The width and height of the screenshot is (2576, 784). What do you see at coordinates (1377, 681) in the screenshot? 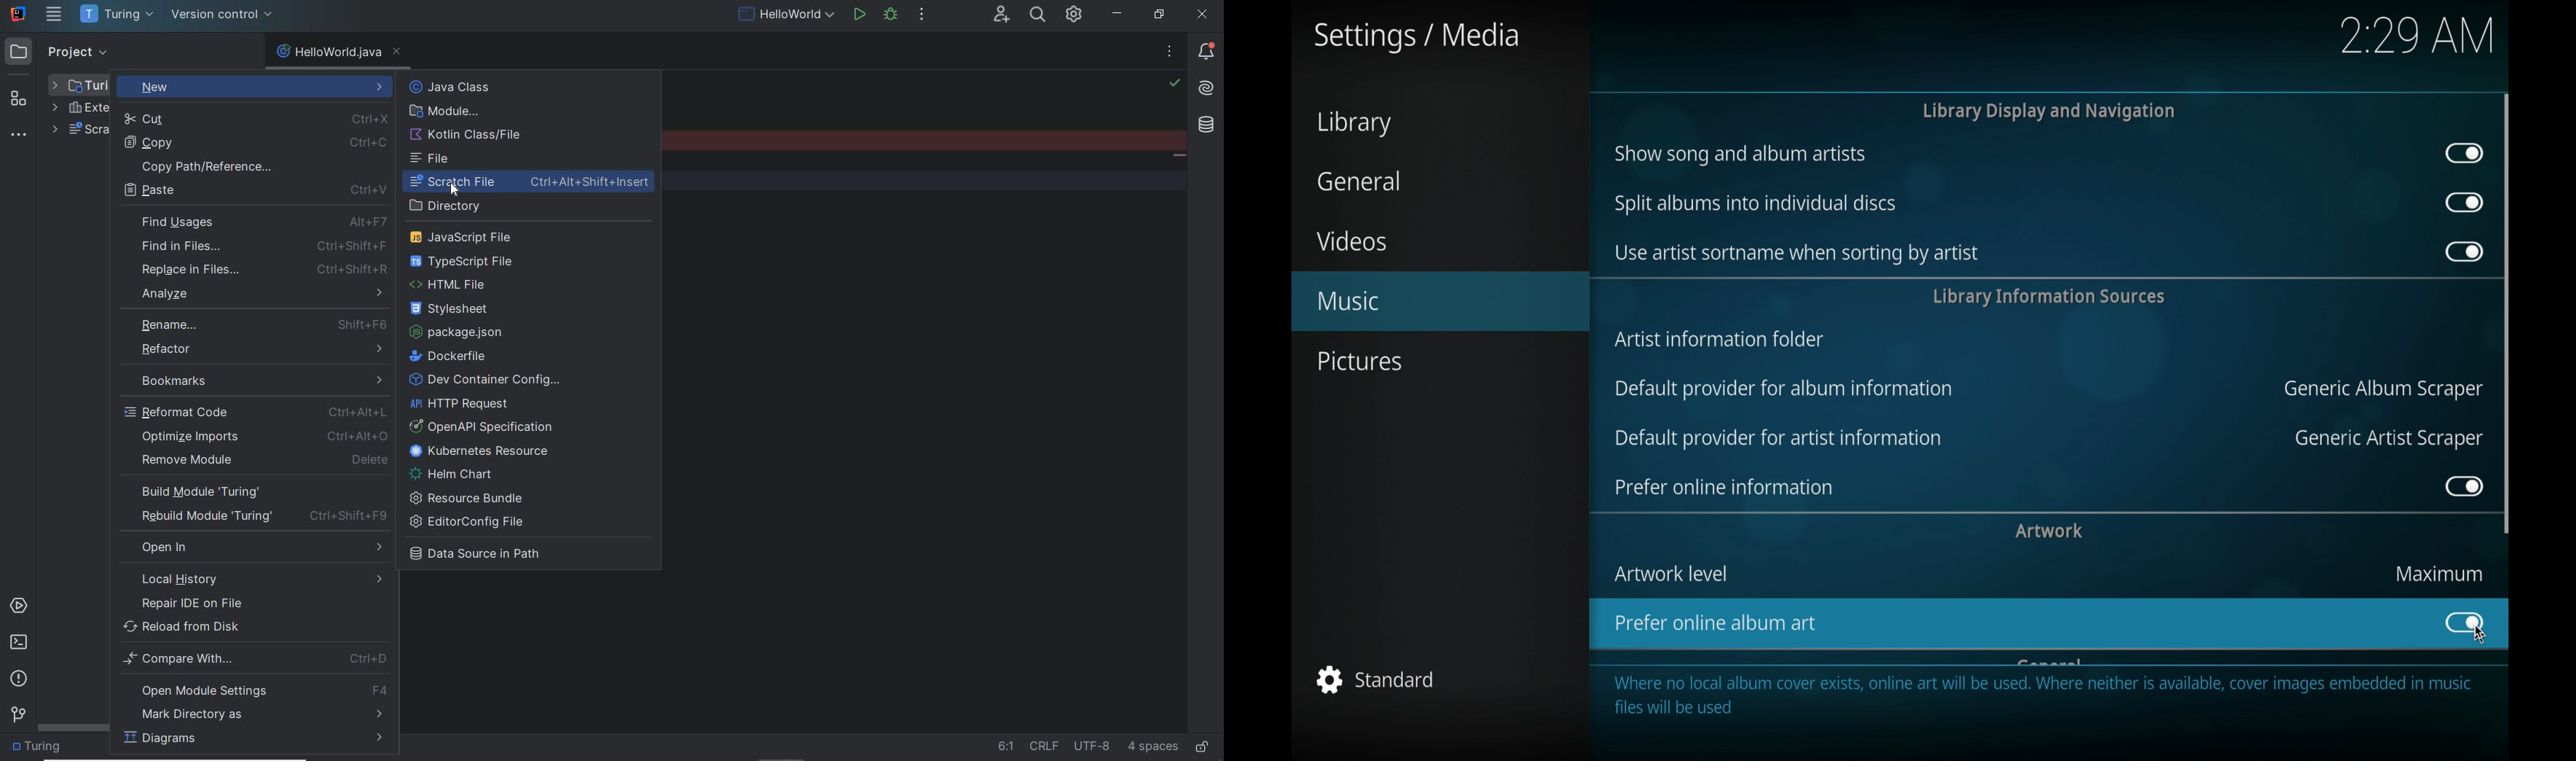
I see `standard` at bounding box center [1377, 681].